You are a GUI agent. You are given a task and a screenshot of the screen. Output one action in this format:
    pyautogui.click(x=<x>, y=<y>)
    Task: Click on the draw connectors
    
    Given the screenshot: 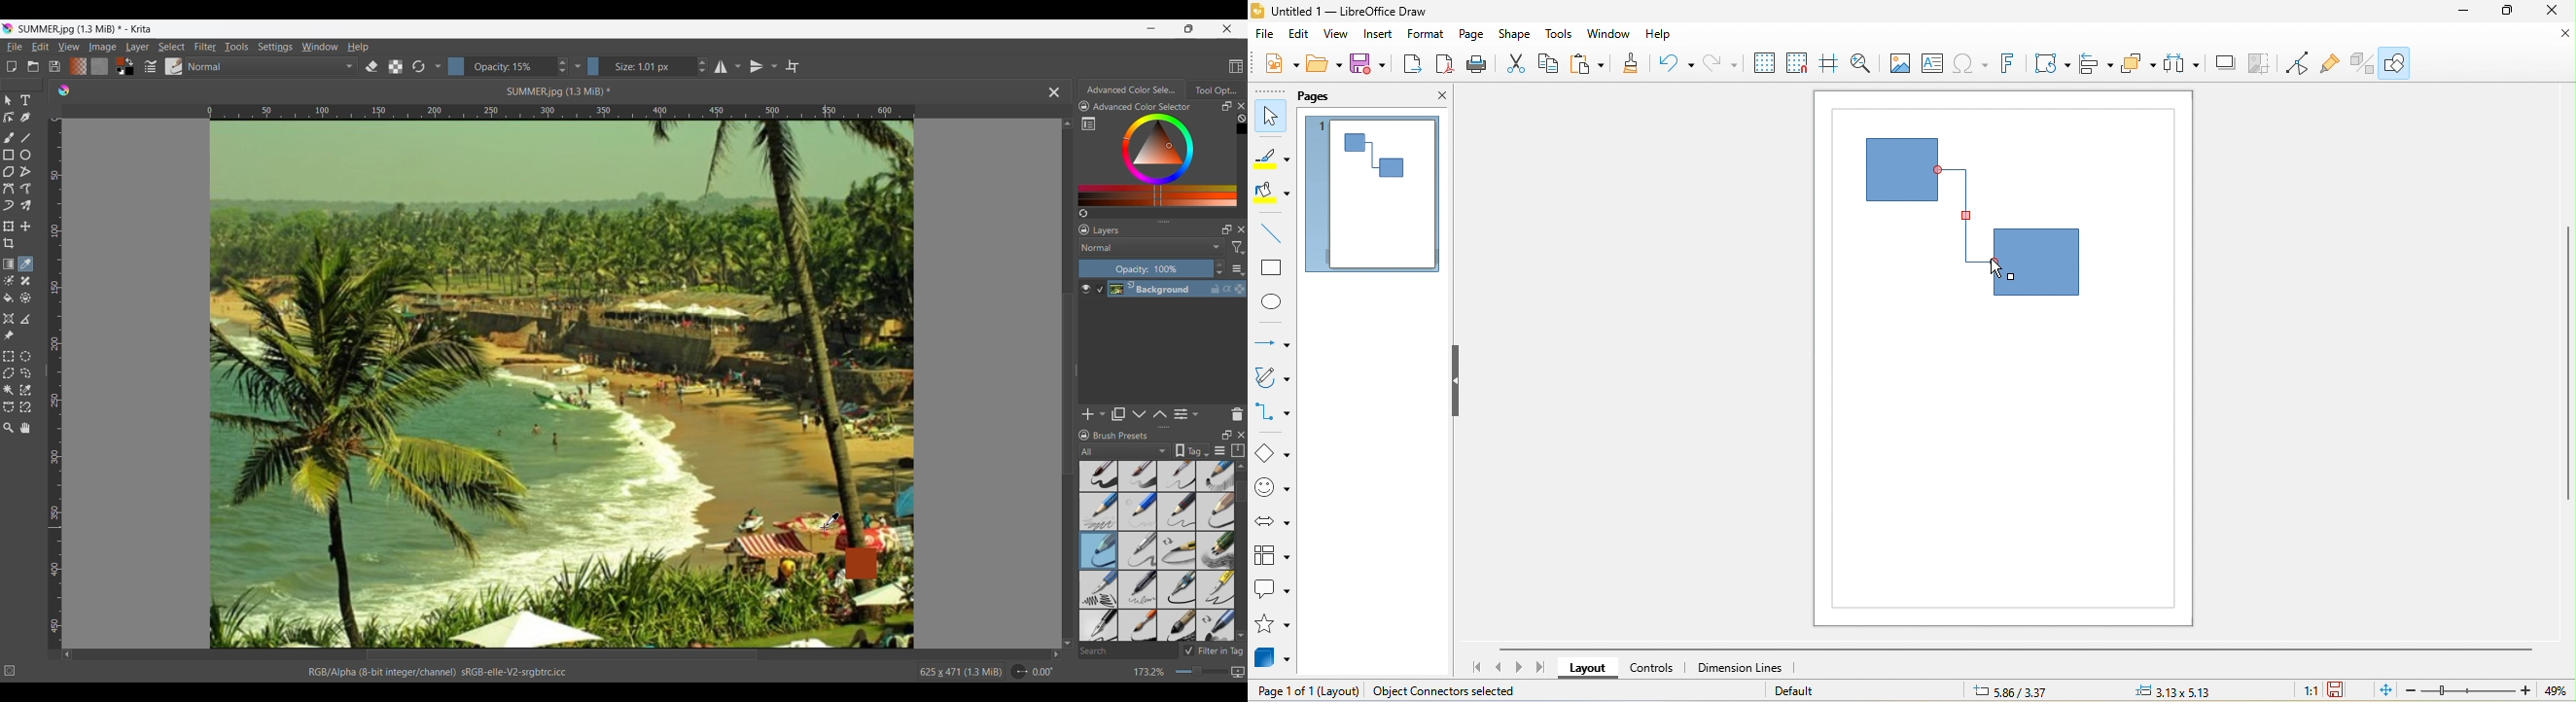 What is the action you would take?
    pyautogui.click(x=1375, y=156)
    